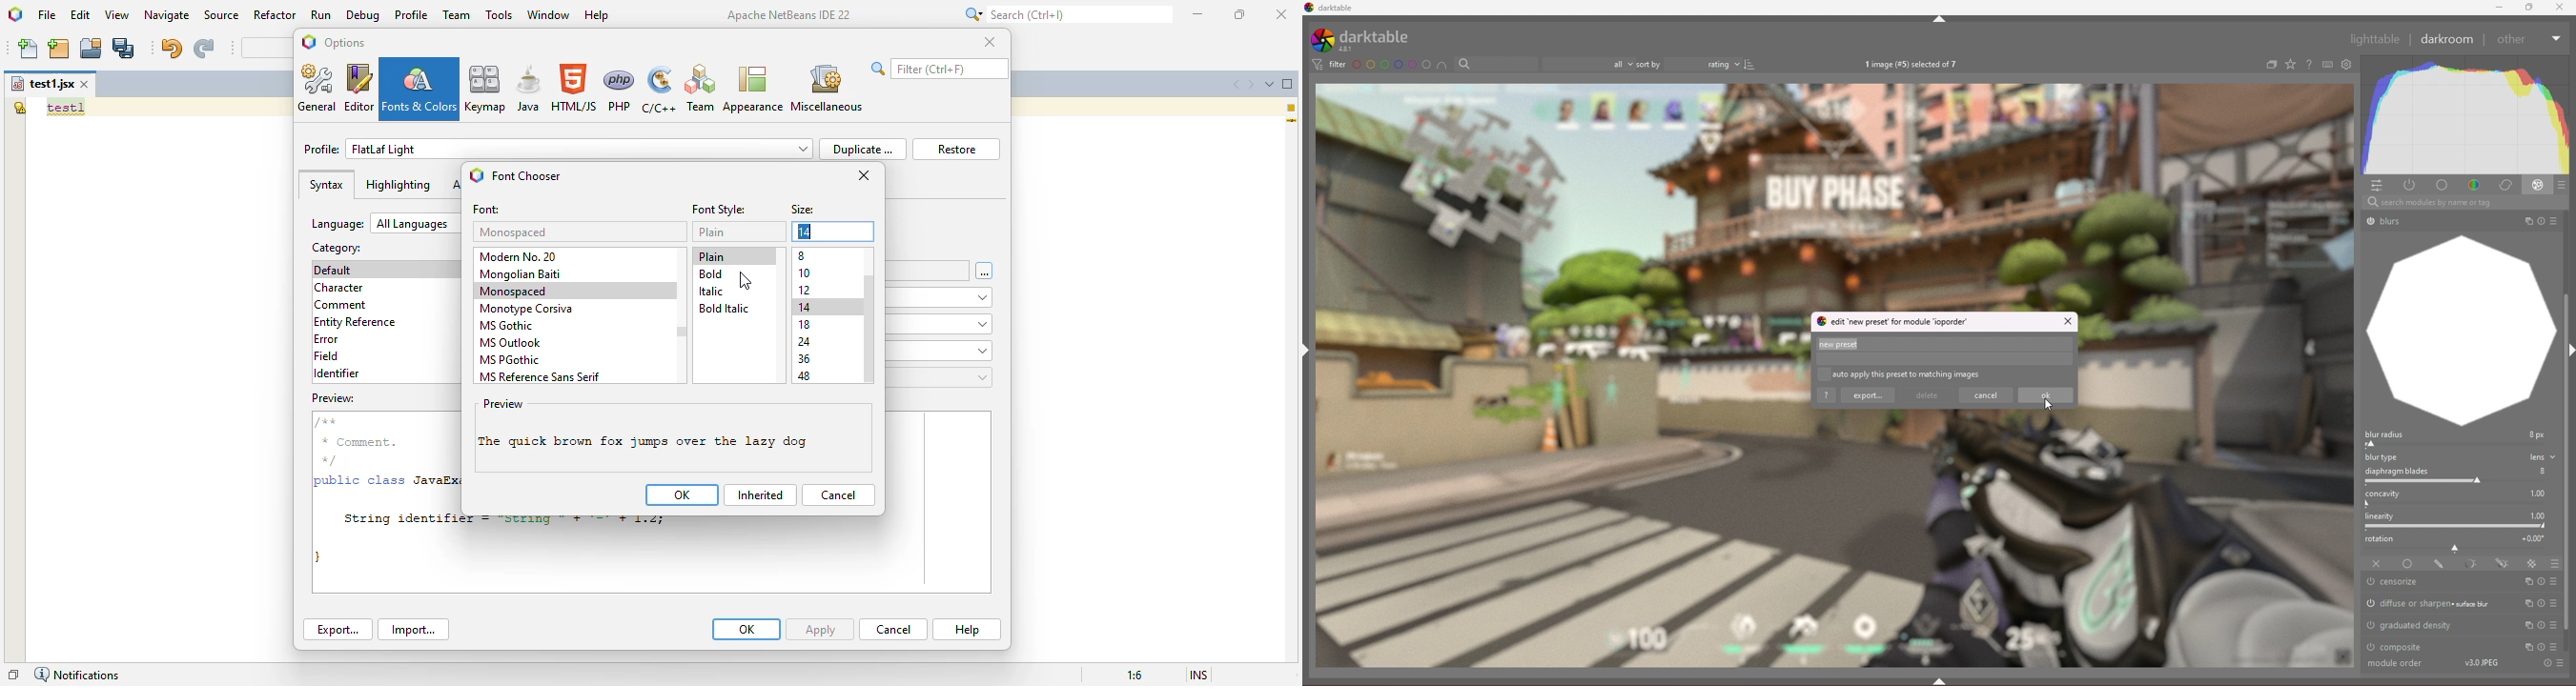 Image resolution: width=2576 pixels, height=700 pixels. Describe the element at coordinates (1294, 108) in the screenshot. I see `1 warning` at that location.